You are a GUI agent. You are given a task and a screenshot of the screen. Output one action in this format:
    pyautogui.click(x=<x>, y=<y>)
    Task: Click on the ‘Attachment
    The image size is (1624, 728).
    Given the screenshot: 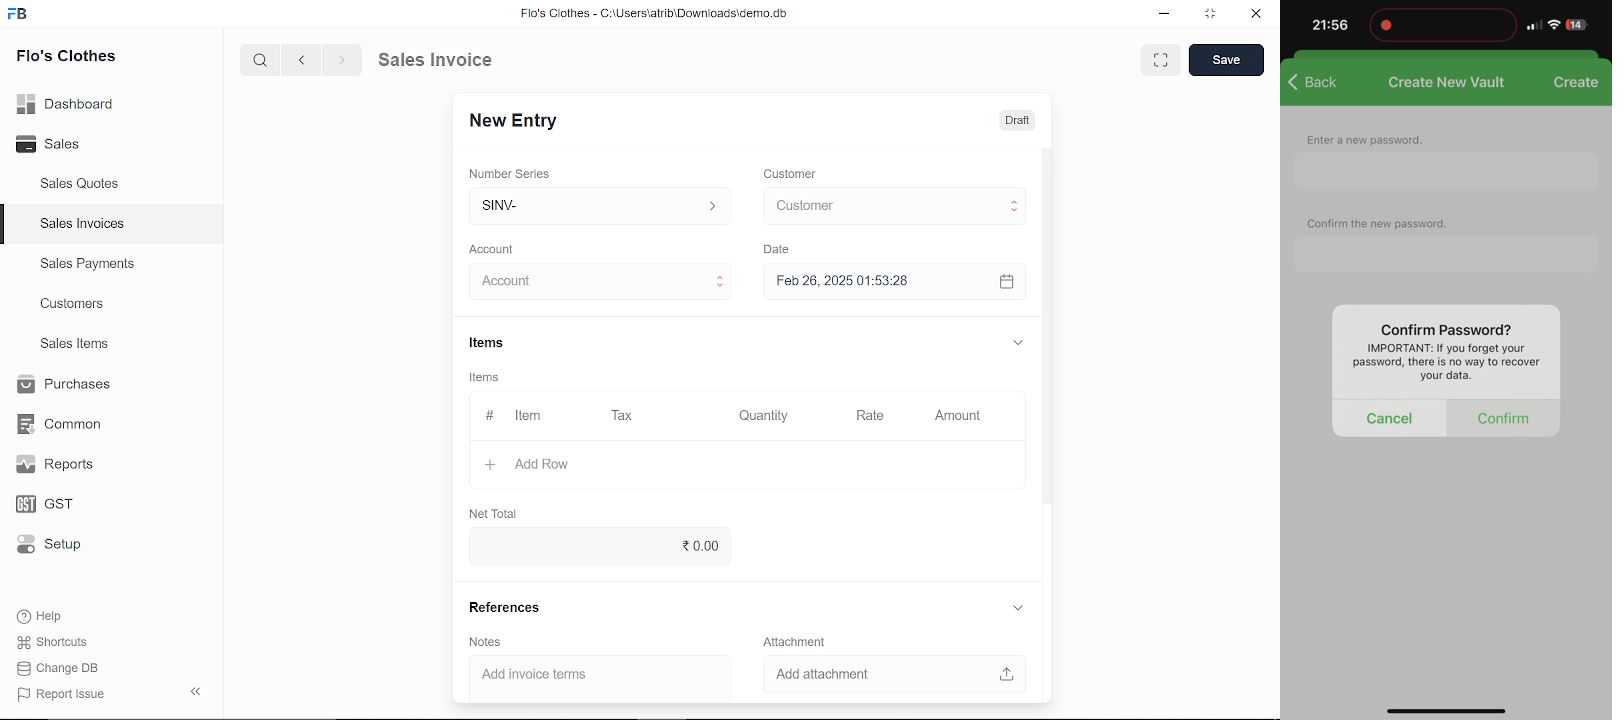 What is the action you would take?
    pyautogui.click(x=792, y=642)
    